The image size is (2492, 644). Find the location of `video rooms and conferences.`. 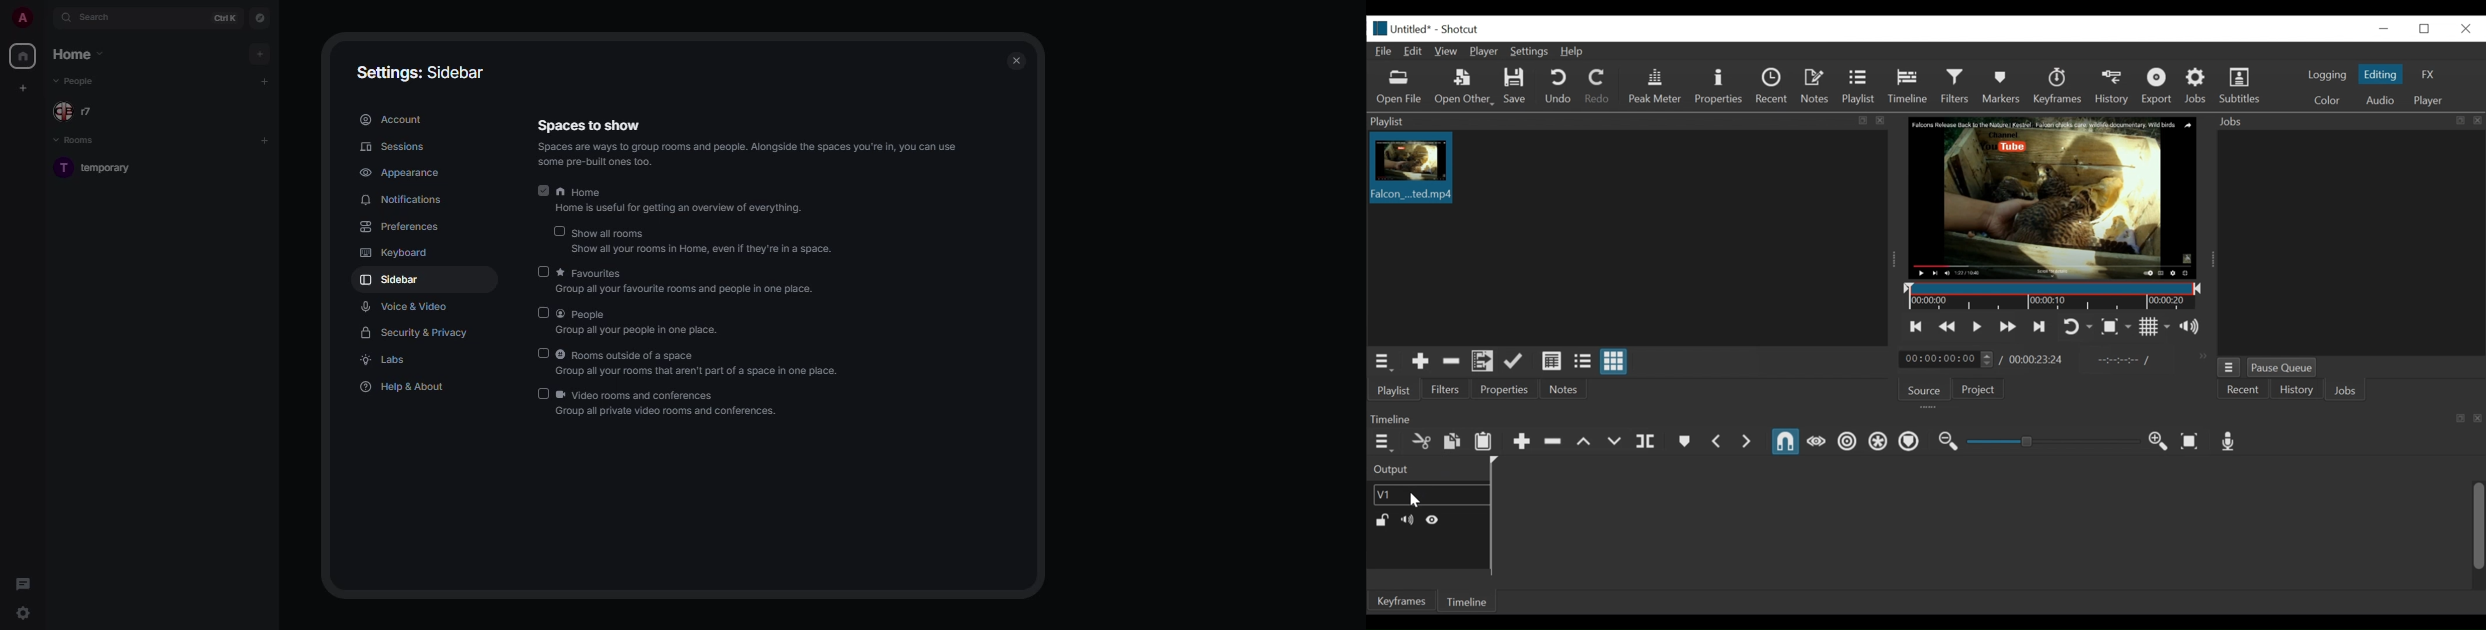

video rooms and conferences. is located at coordinates (676, 396).